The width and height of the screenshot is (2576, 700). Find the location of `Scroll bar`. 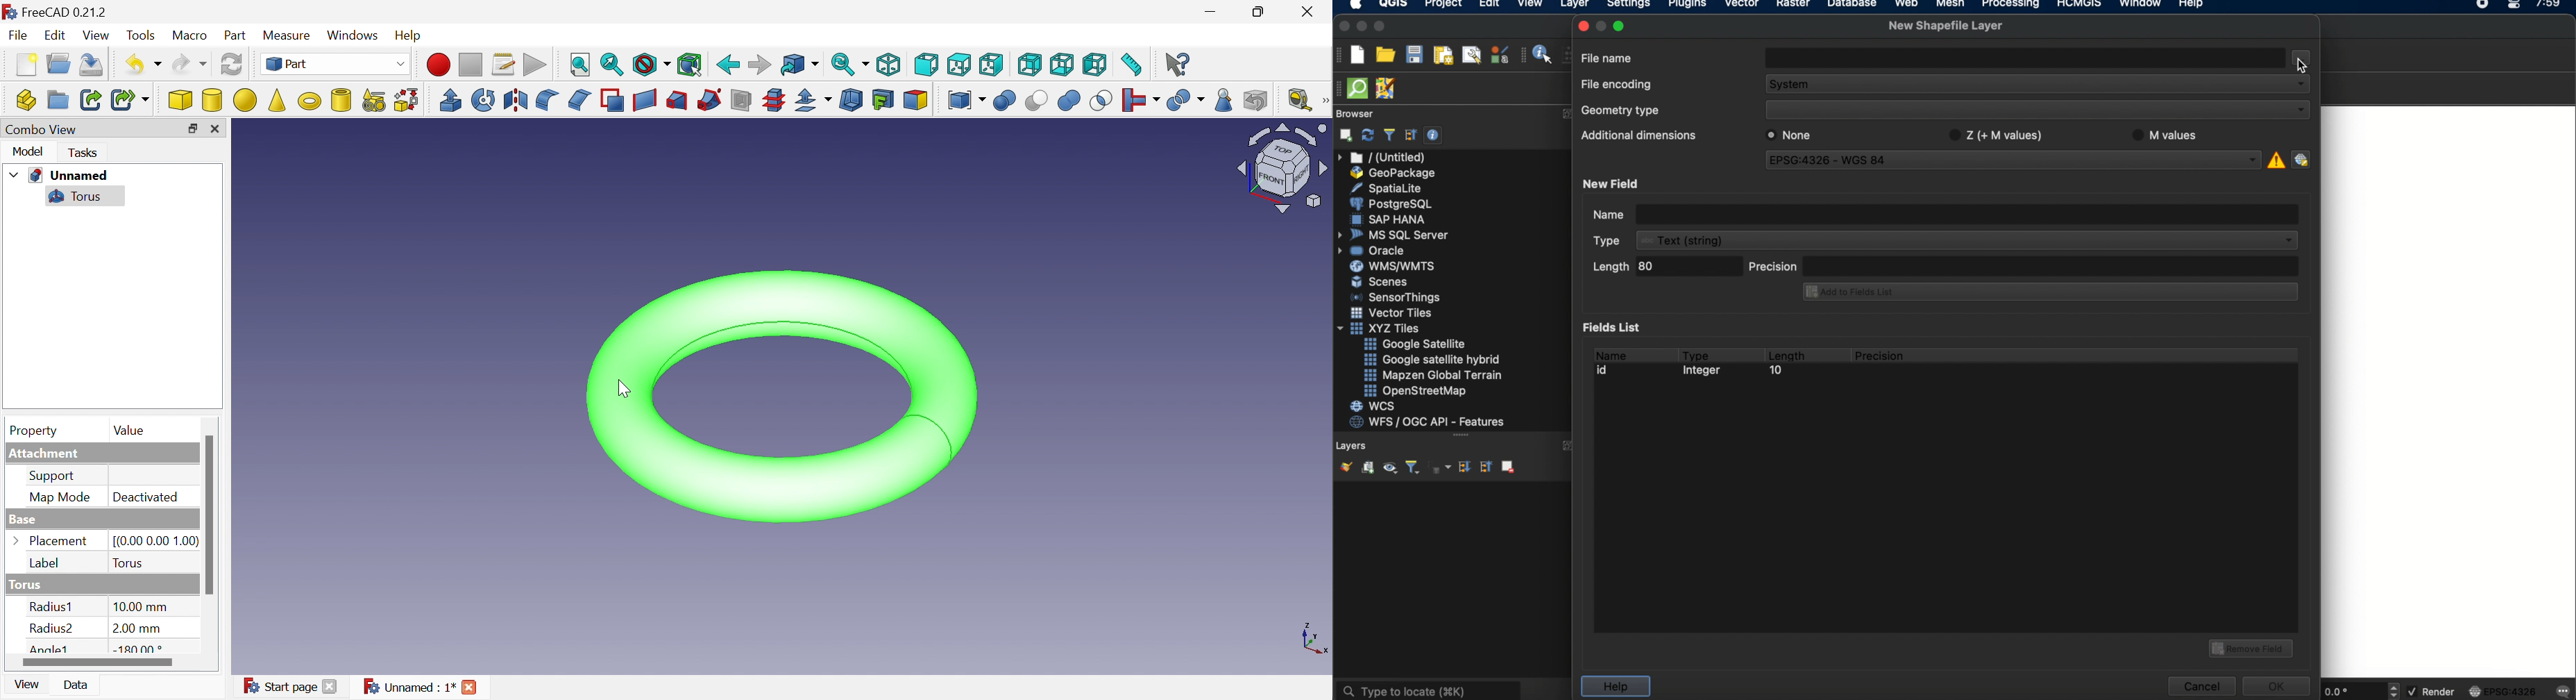

Scroll bar is located at coordinates (98, 660).